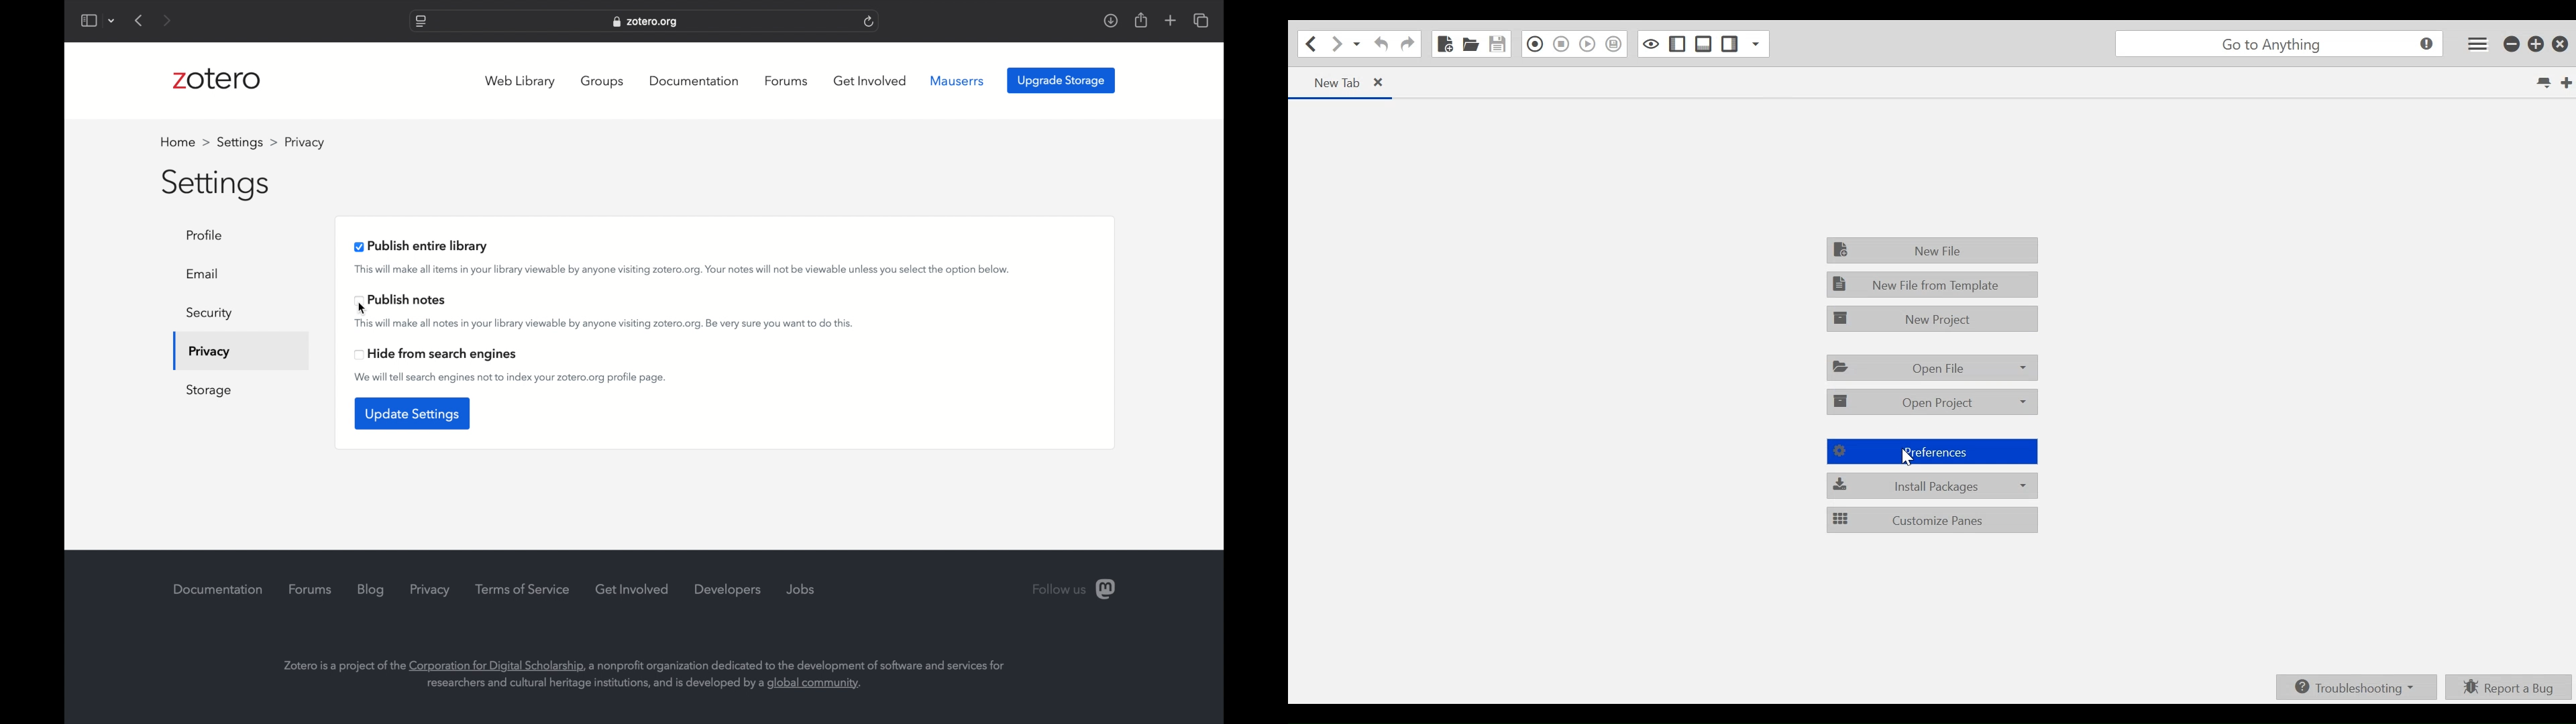 This screenshot has width=2576, height=728. I want to click on home, so click(184, 142).